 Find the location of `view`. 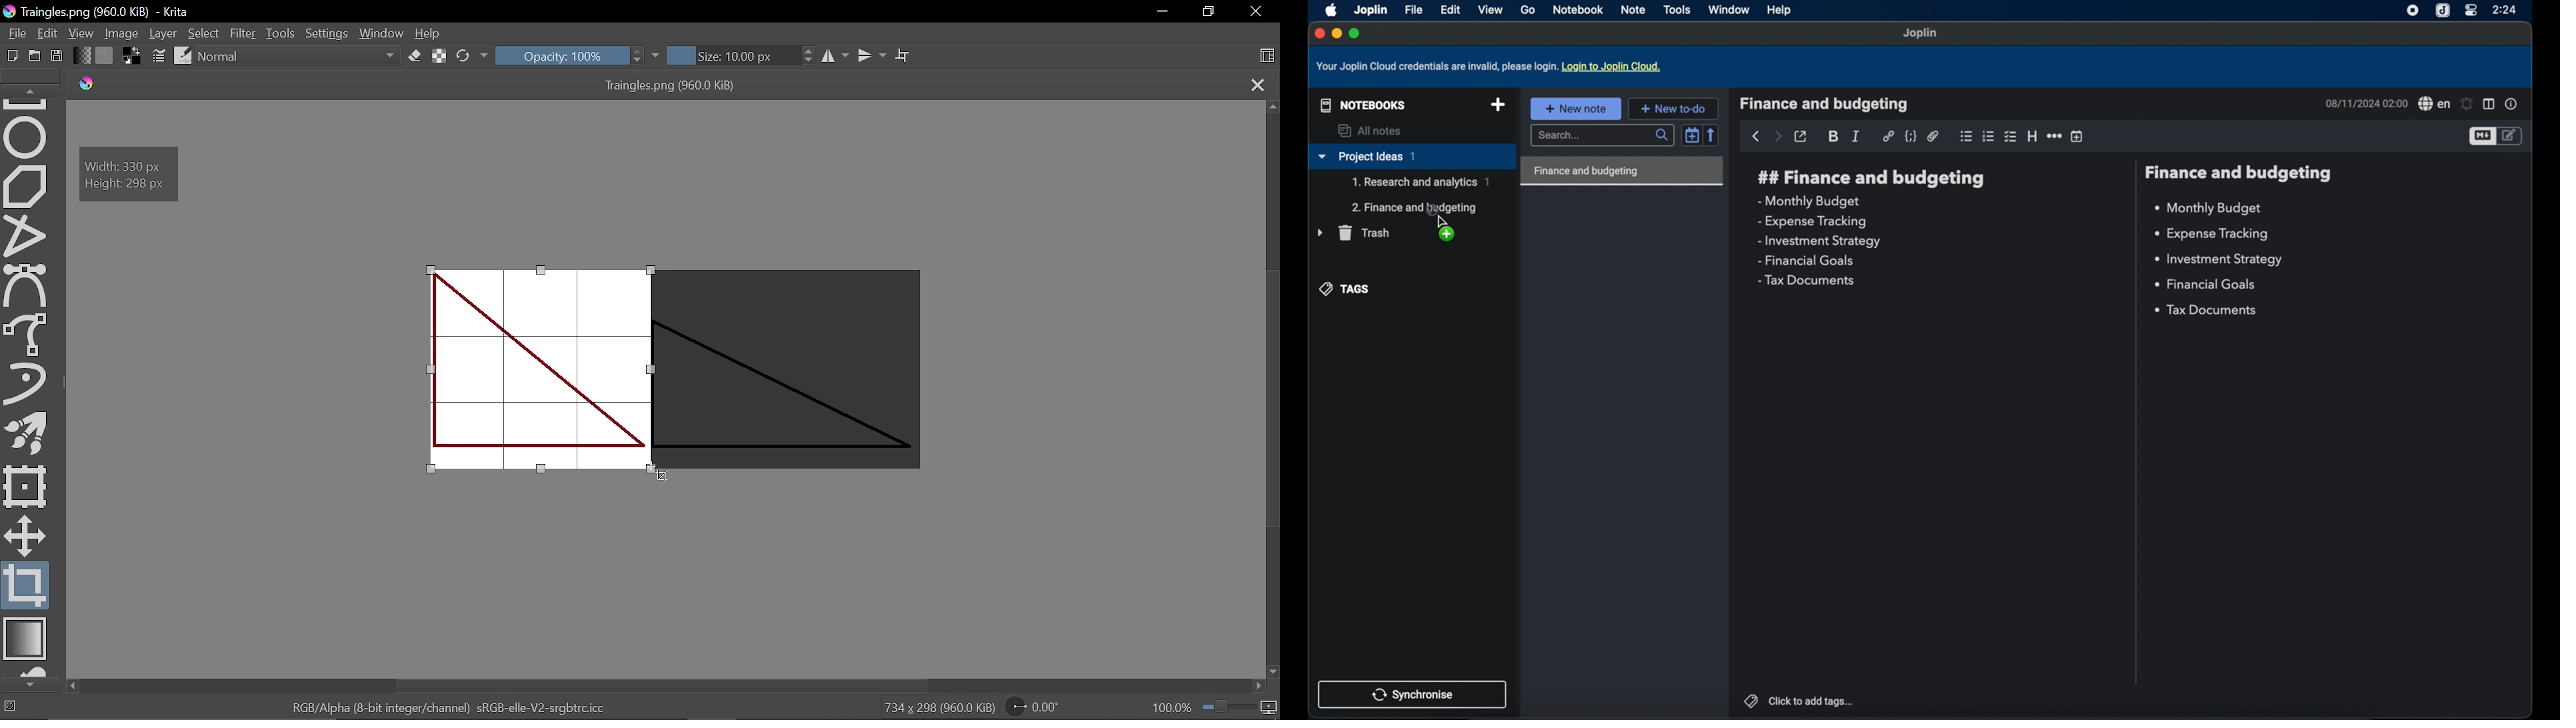

view is located at coordinates (1490, 9).